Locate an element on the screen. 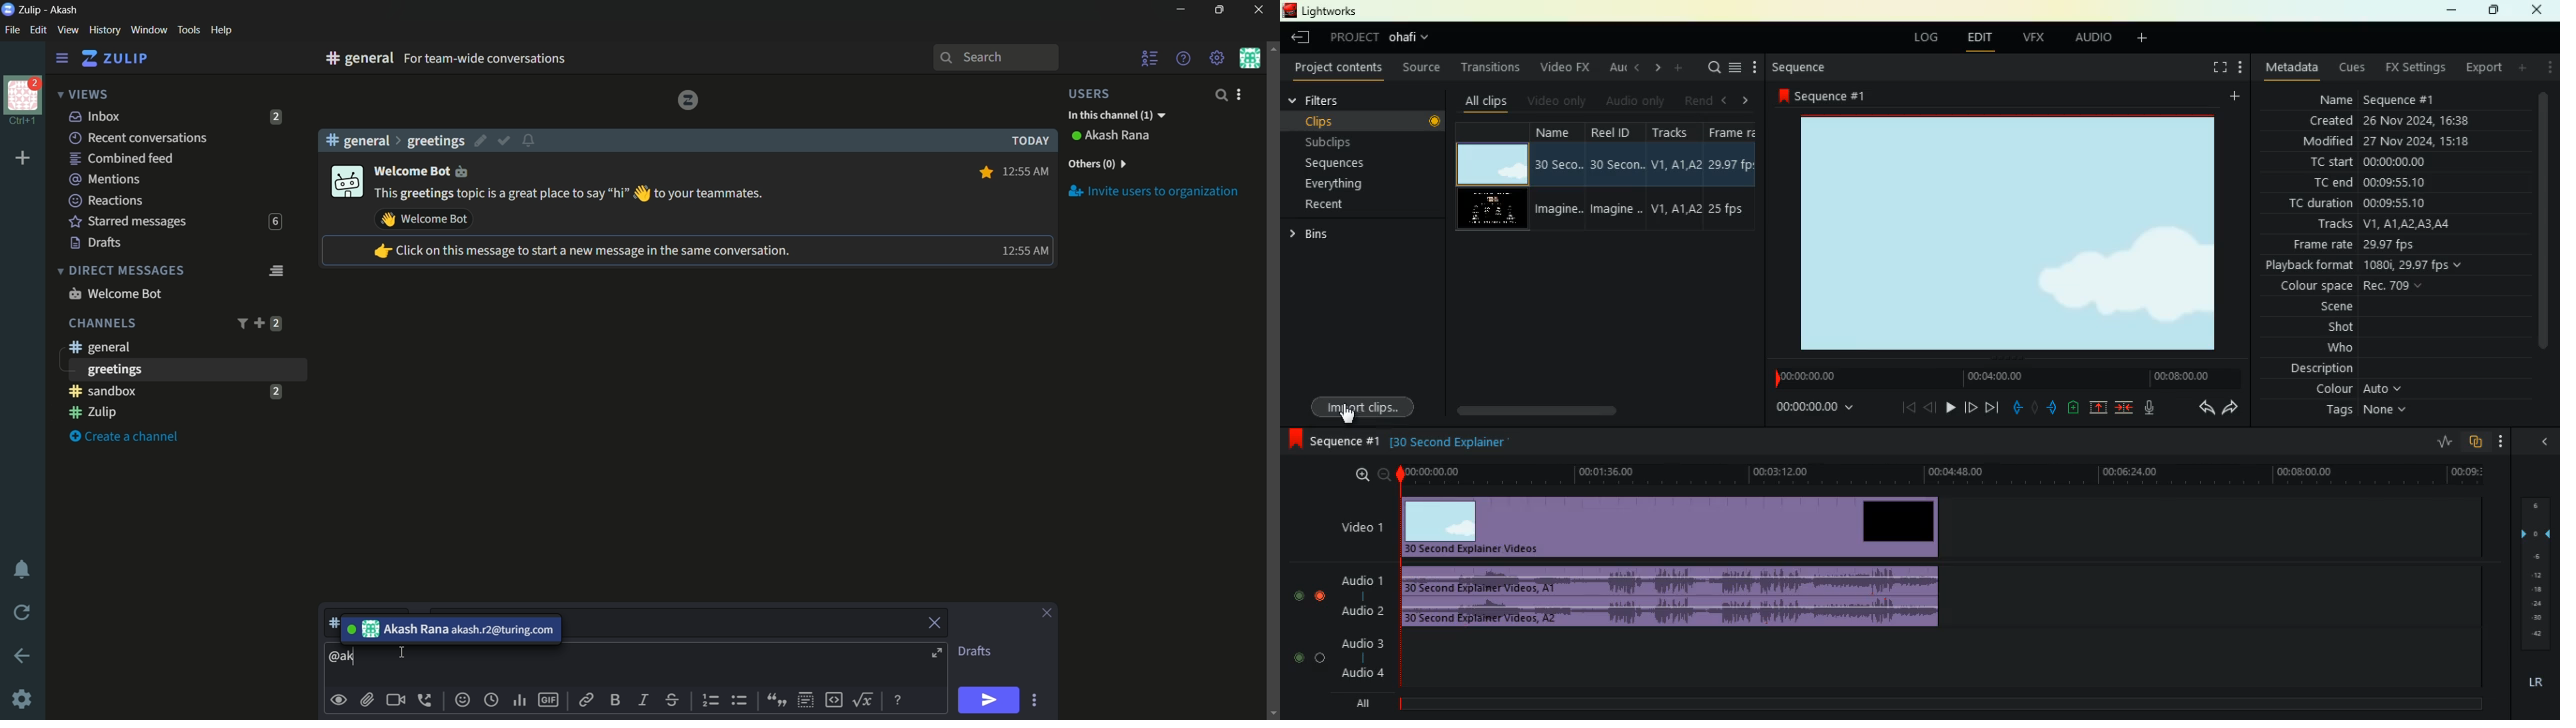  Zulip is located at coordinates (31, 9).